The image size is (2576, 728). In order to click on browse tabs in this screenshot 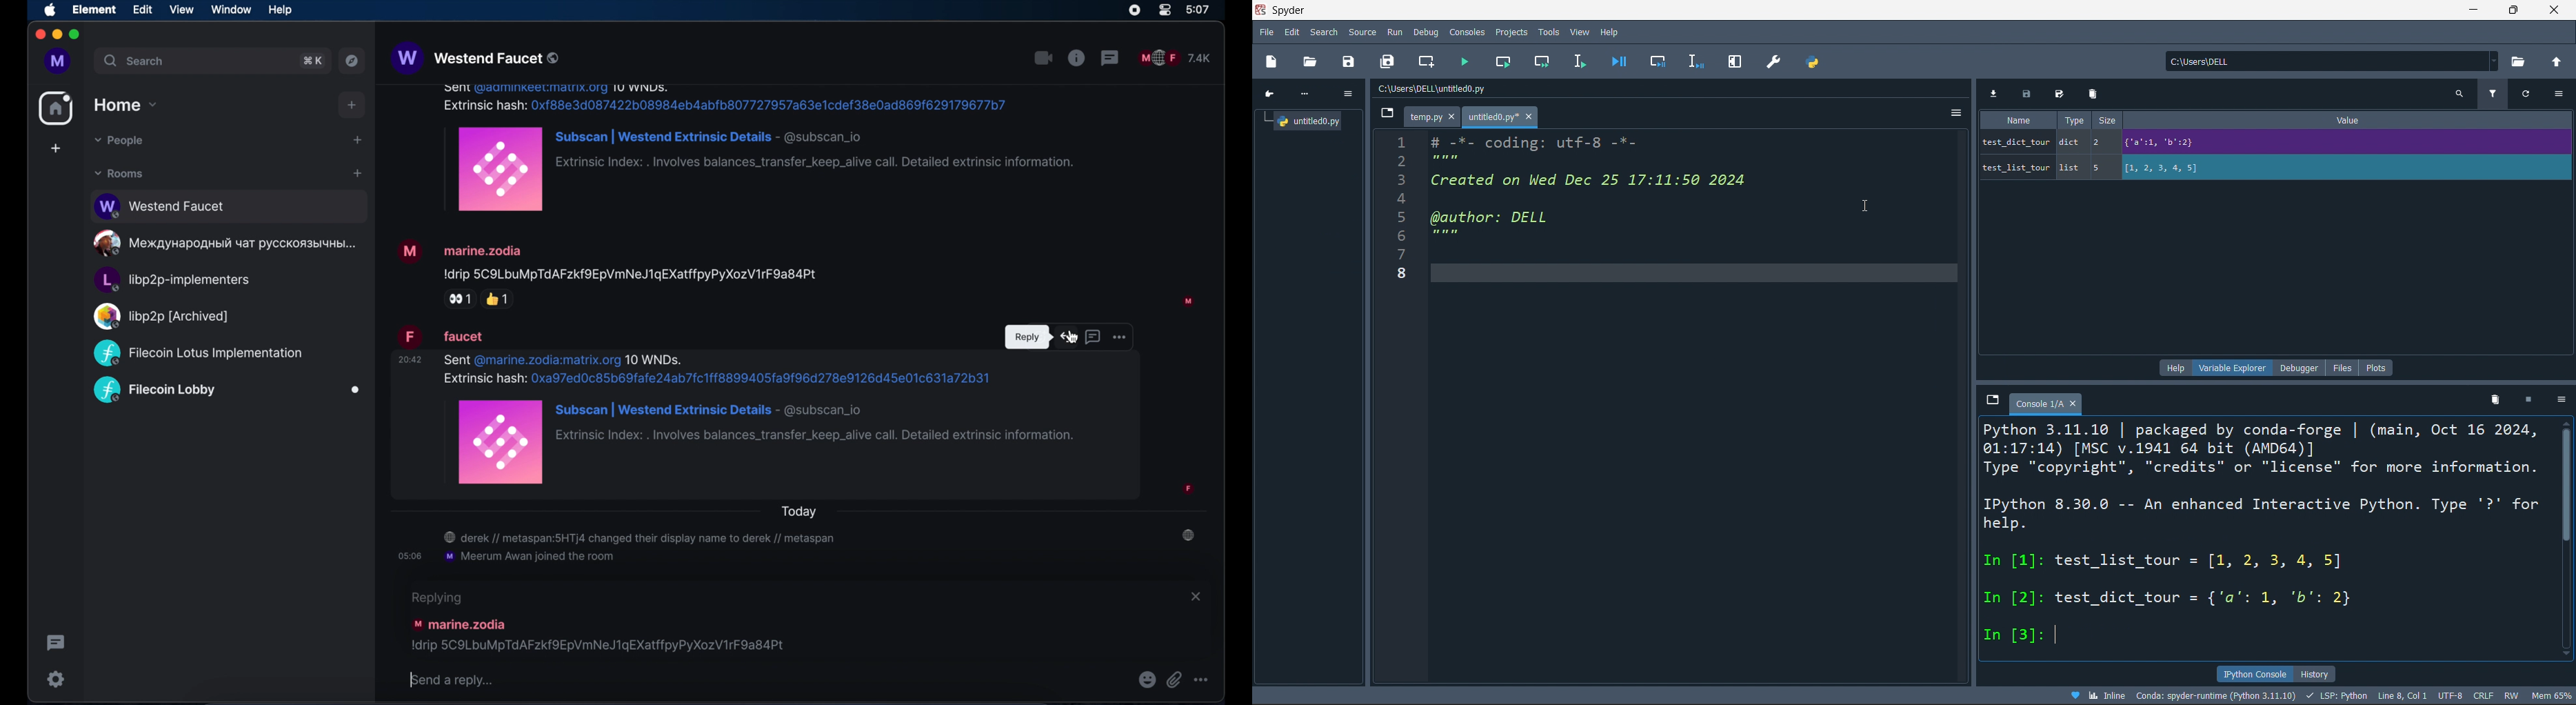, I will do `click(1992, 399)`.